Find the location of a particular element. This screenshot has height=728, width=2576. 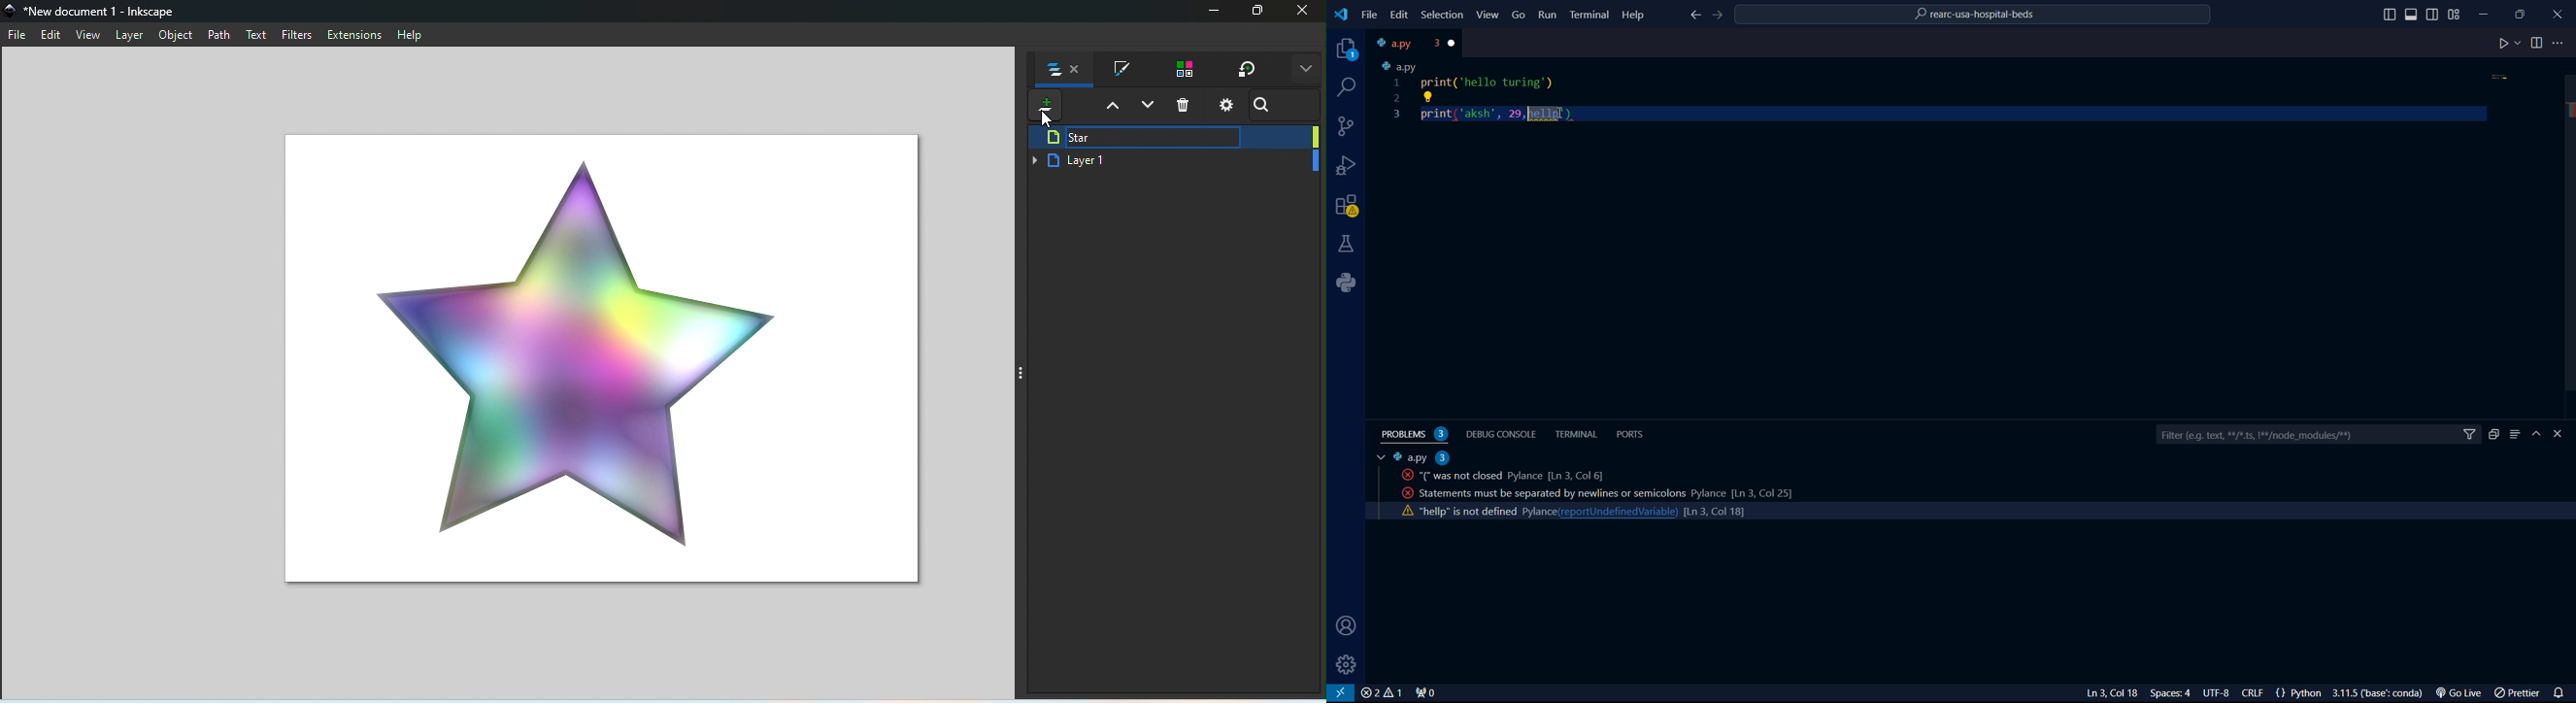

Edit is located at coordinates (49, 35).